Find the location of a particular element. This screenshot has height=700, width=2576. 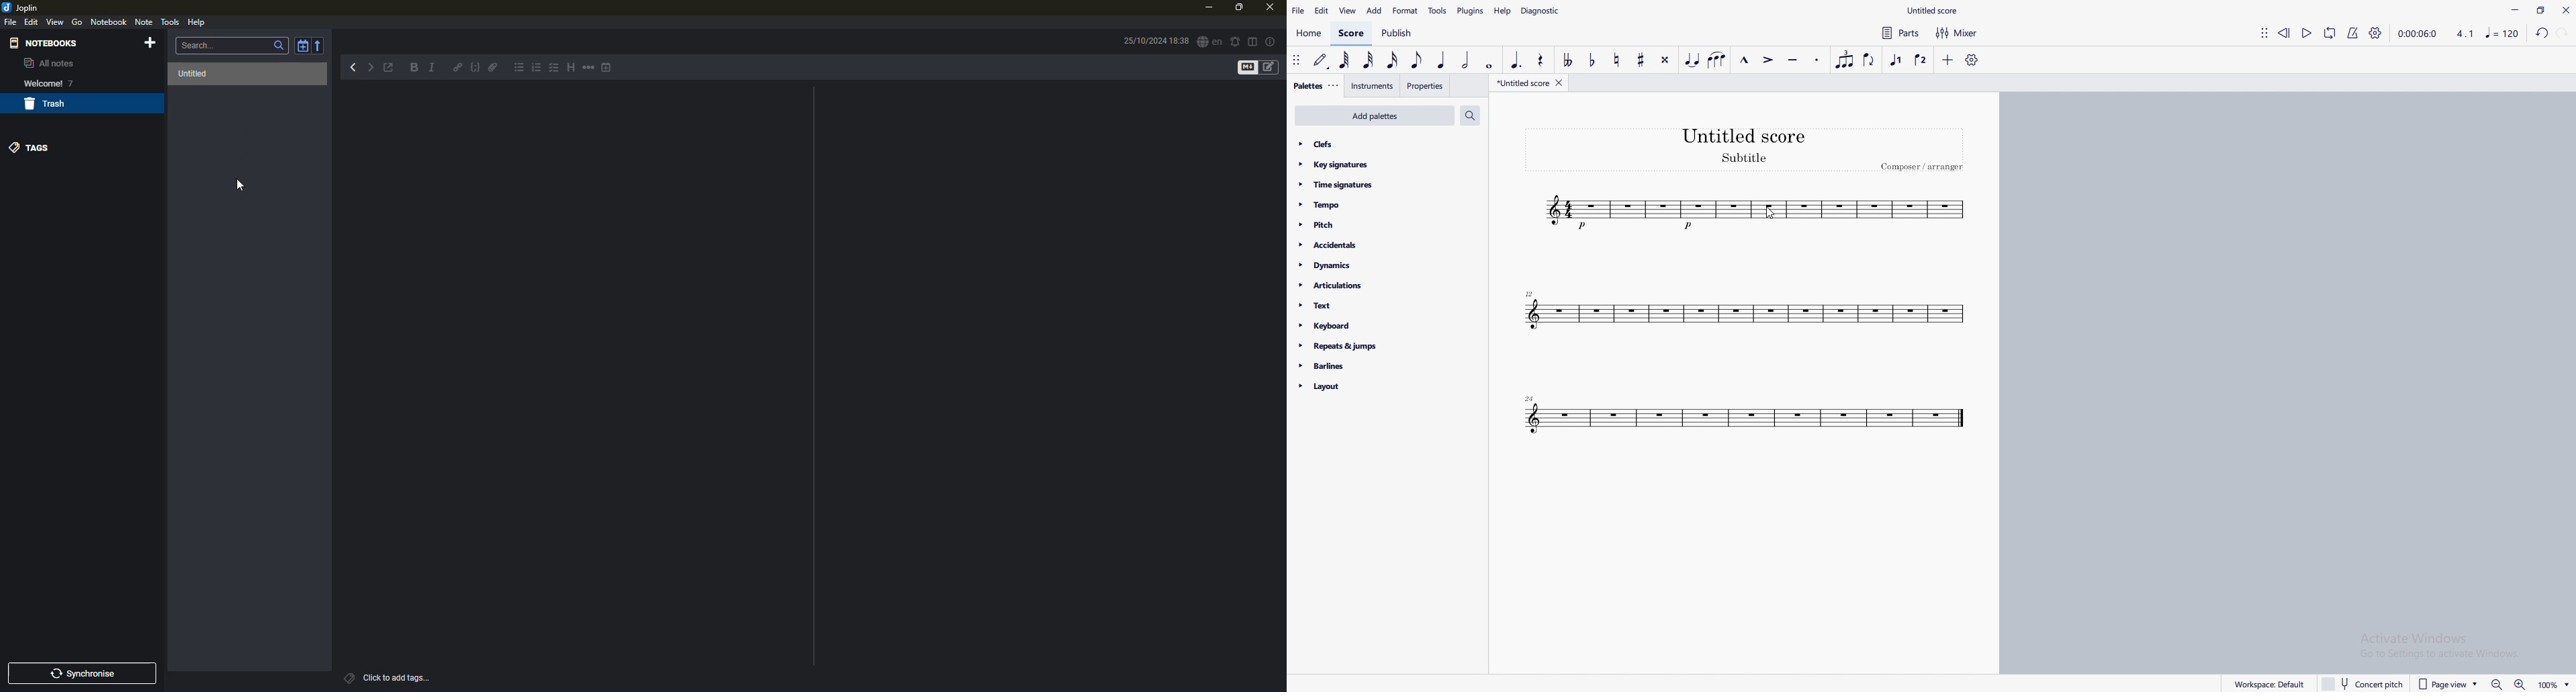

bold is located at coordinates (412, 68).